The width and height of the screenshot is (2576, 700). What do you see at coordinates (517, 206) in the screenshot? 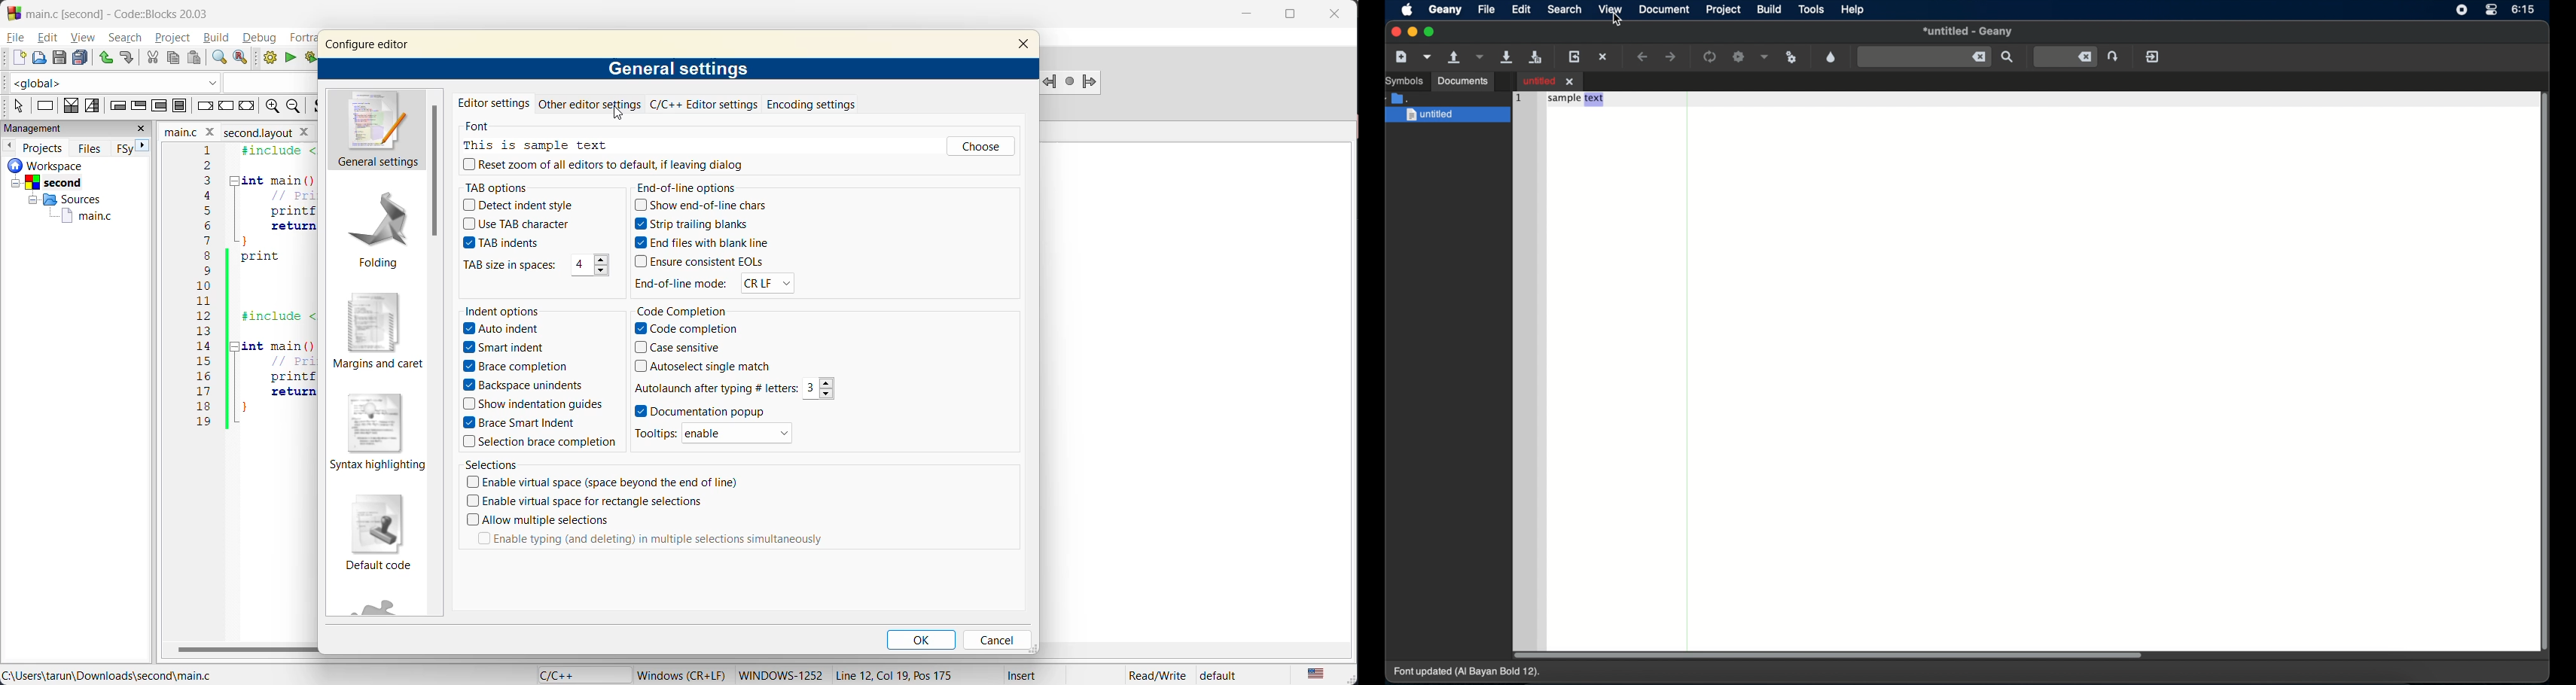
I see `Detect indent style` at bounding box center [517, 206].